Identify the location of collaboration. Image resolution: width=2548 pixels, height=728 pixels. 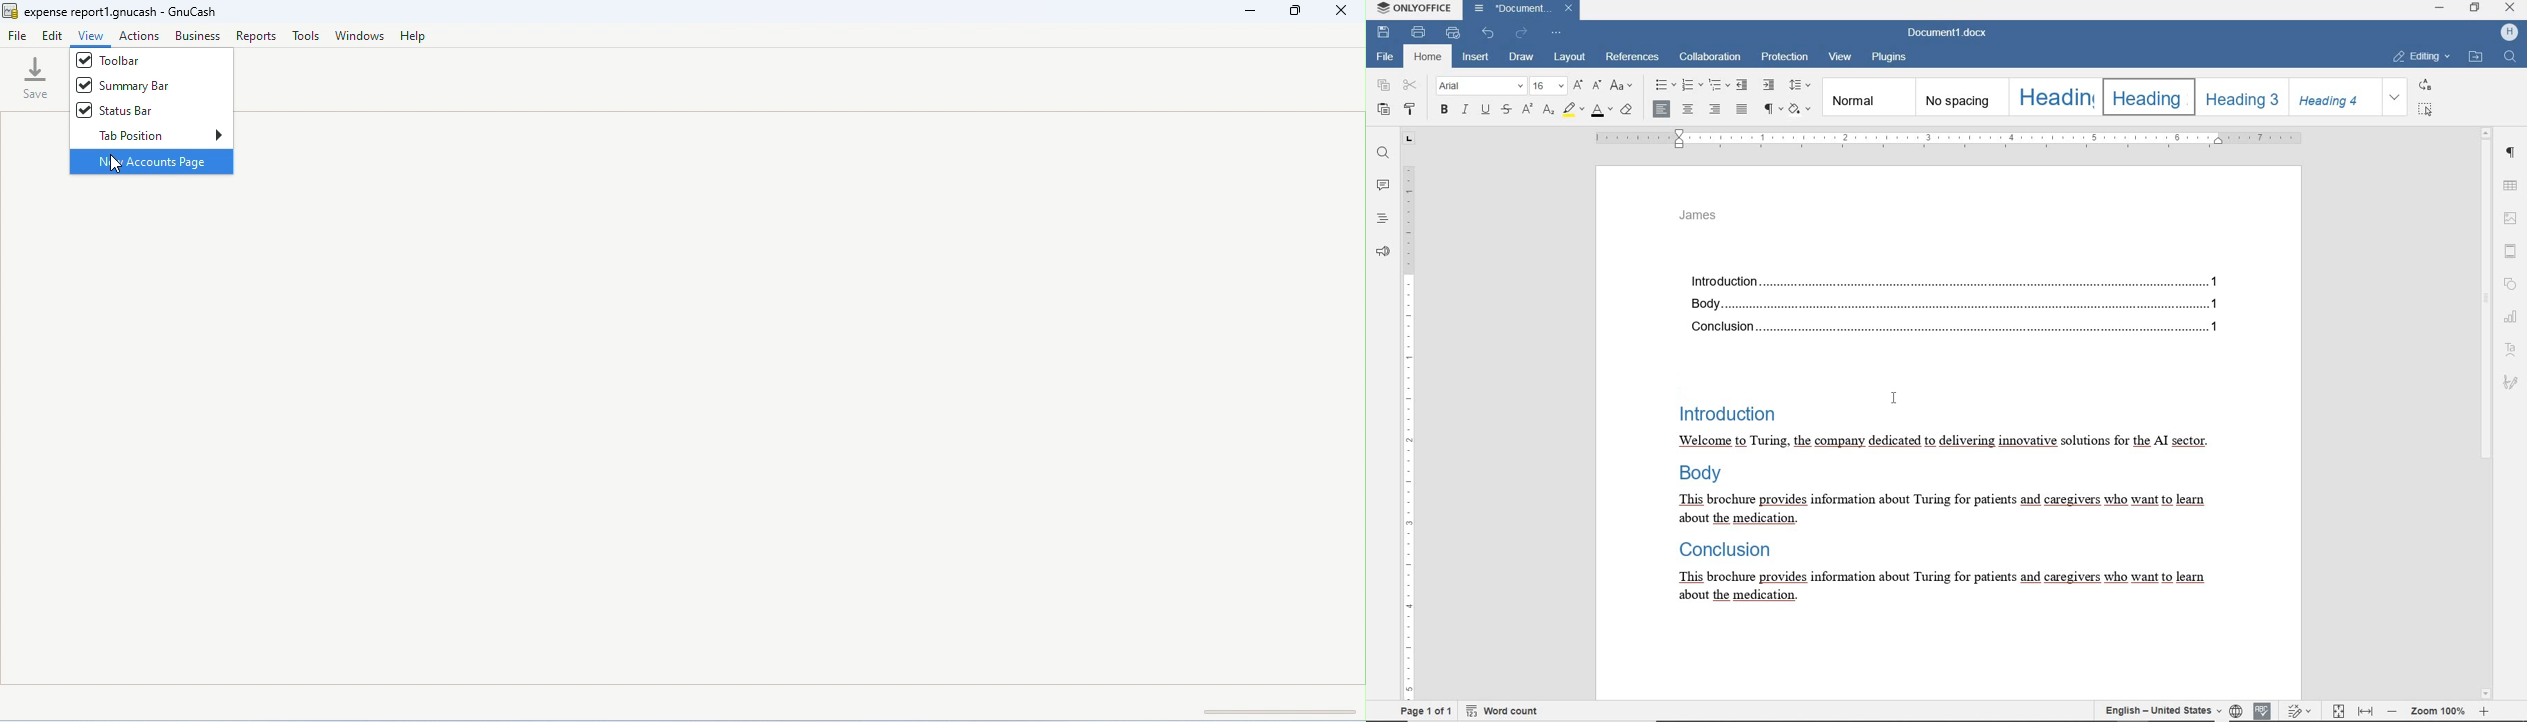
(1711, 58).